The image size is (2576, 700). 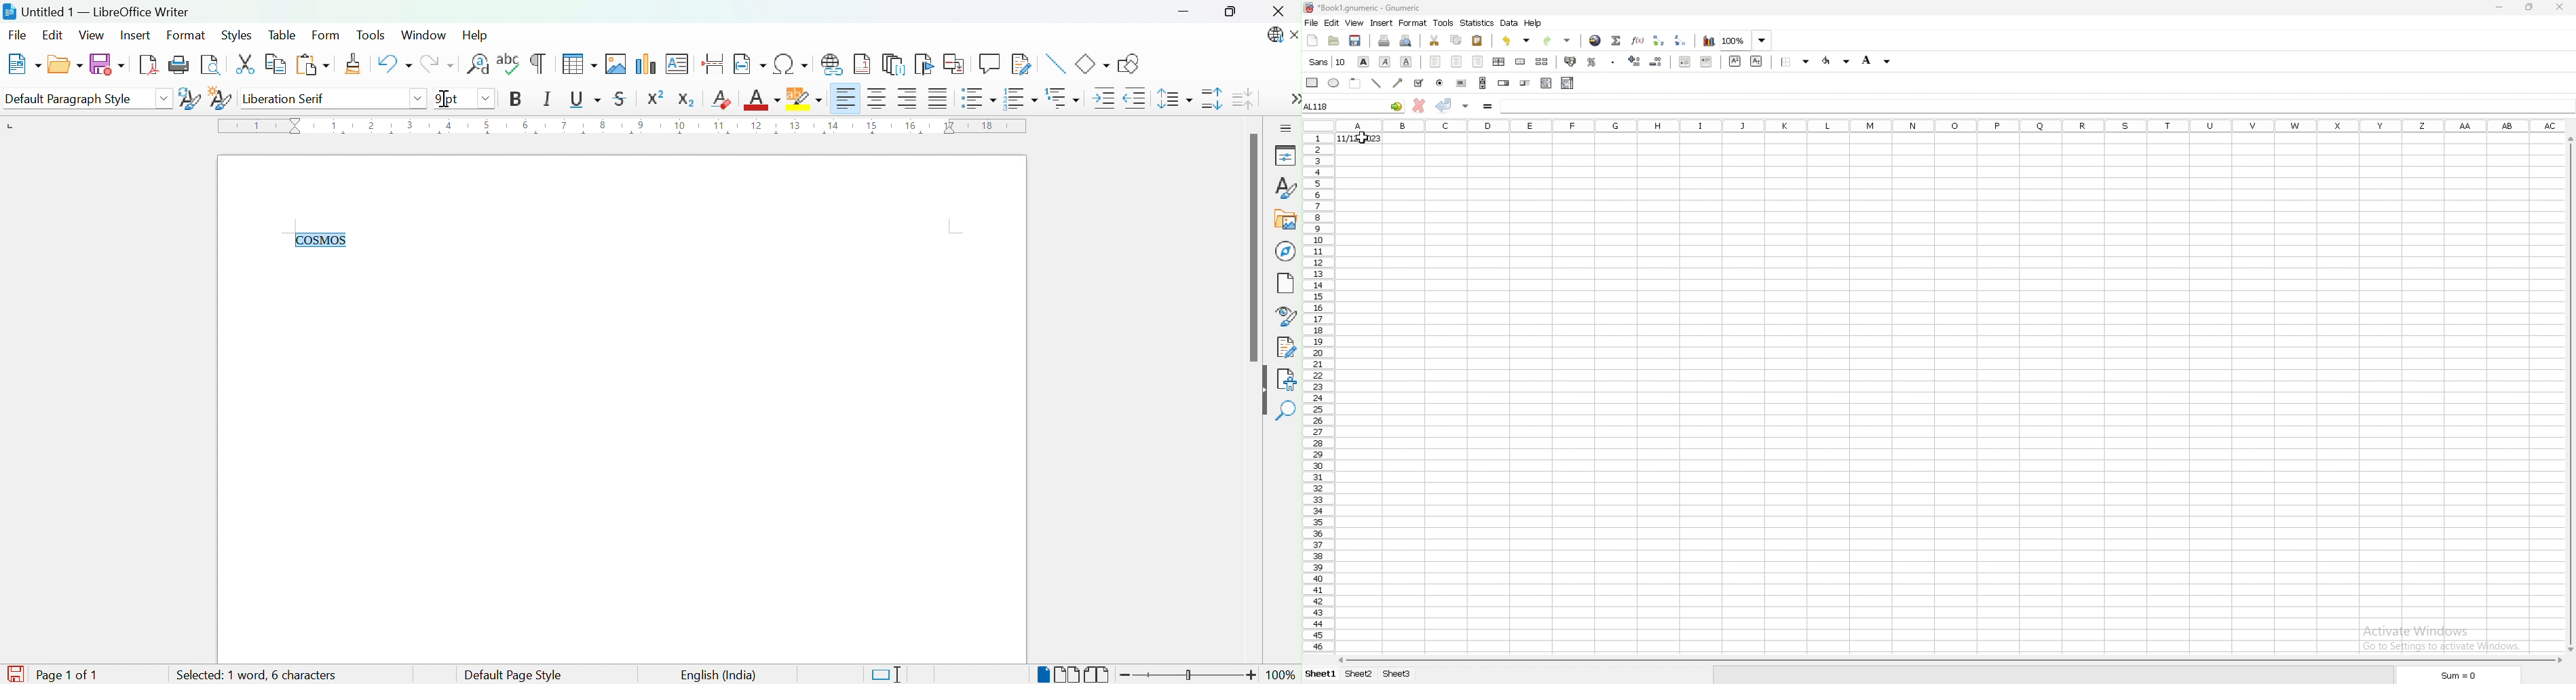 What do you see at coordinates (1191, 676) in the screenshot?
I see `Slider` at bounding box center [1191, 676].